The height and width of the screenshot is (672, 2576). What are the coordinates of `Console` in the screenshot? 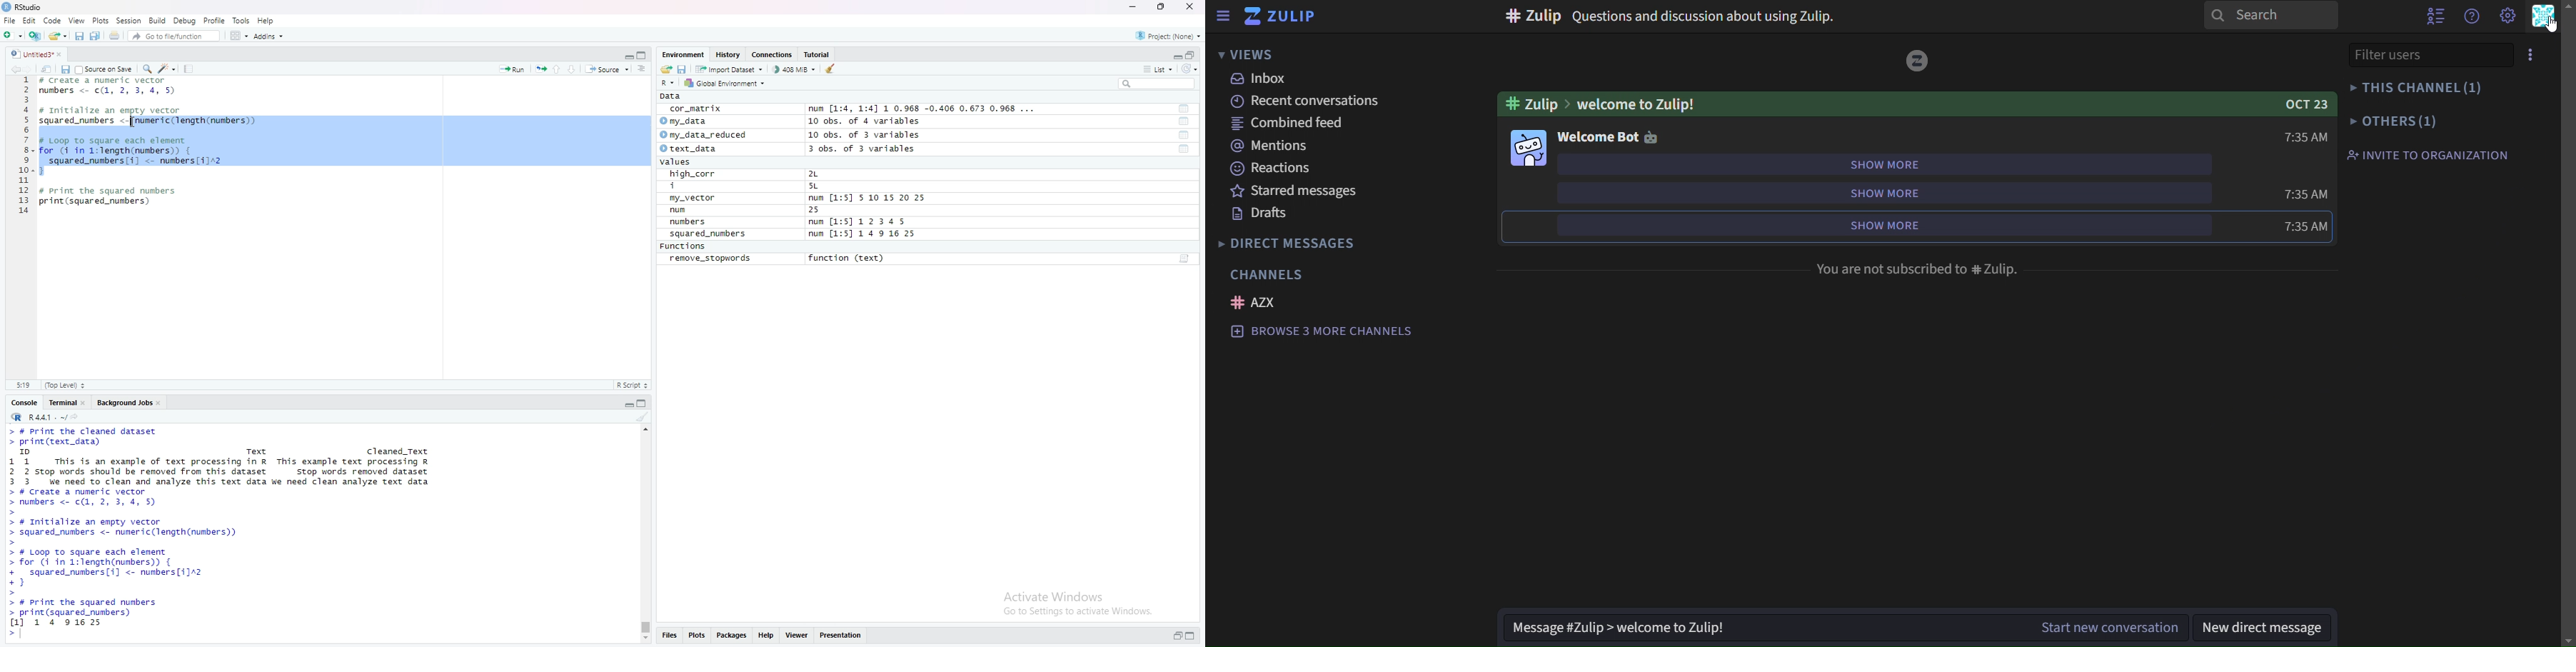 It's located at (24, 401).